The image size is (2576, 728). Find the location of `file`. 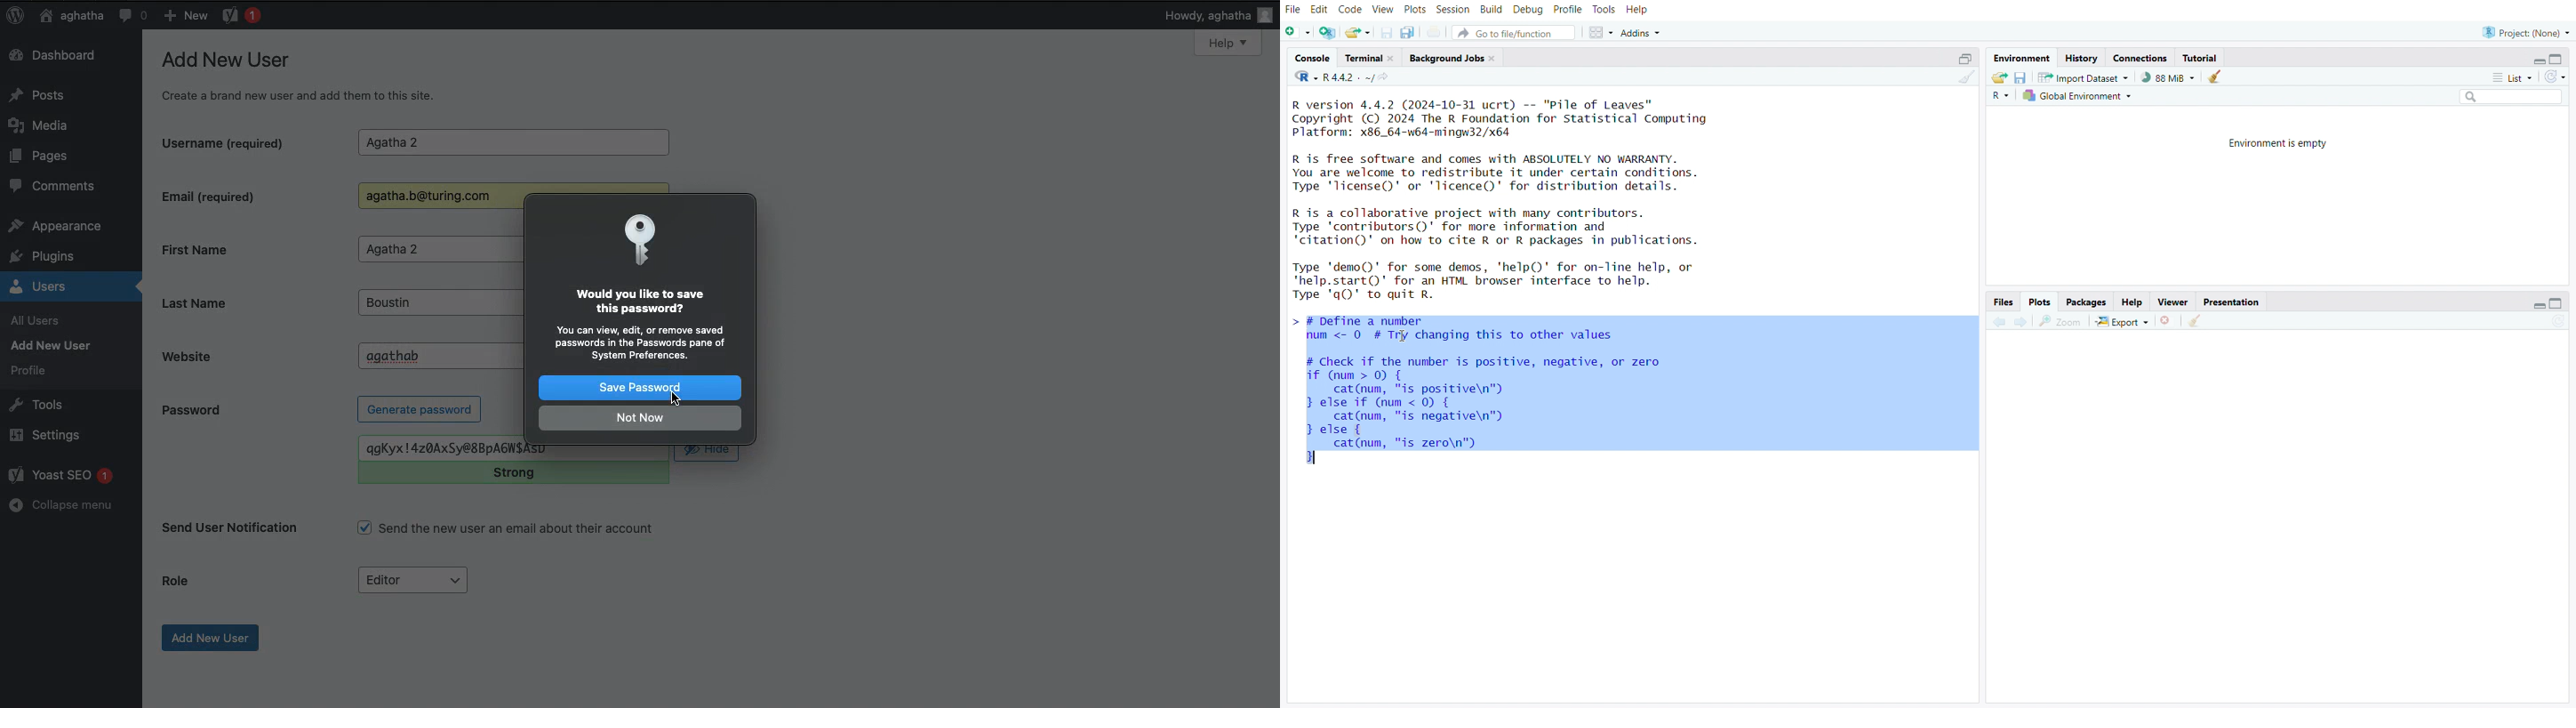

file is located at coordinates (1294, 10).